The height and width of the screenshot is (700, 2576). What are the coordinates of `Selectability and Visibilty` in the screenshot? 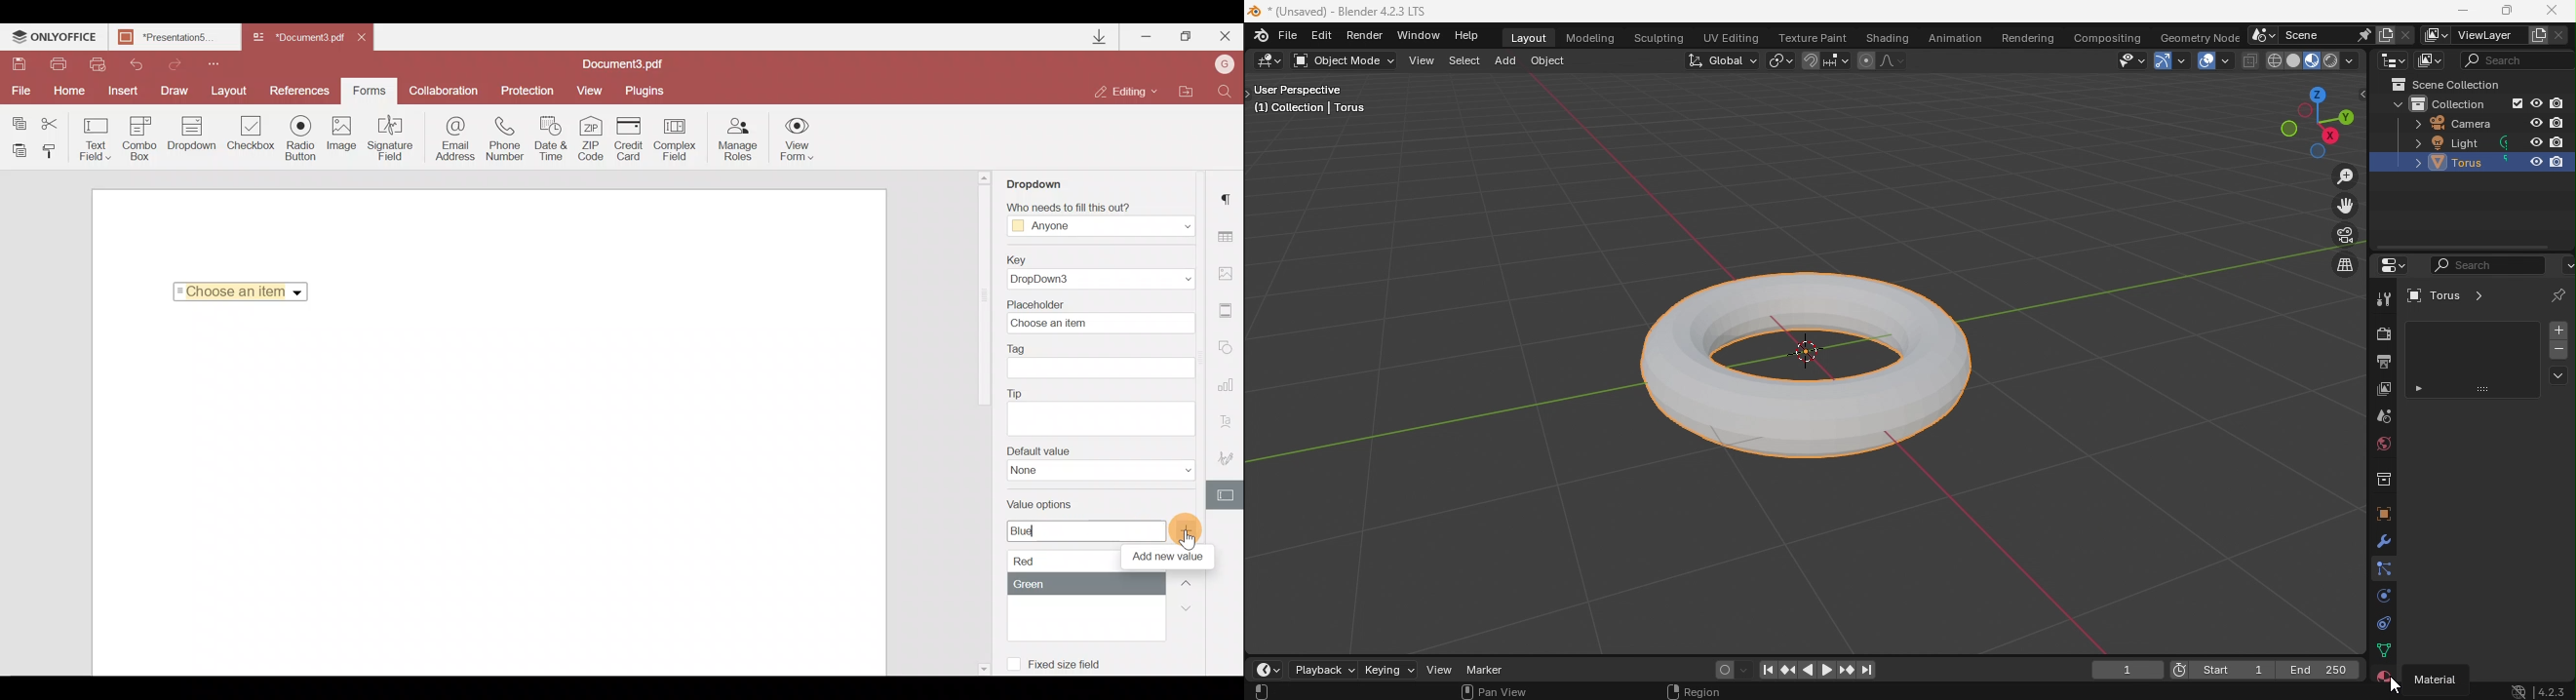 It's located at (2104, 61).